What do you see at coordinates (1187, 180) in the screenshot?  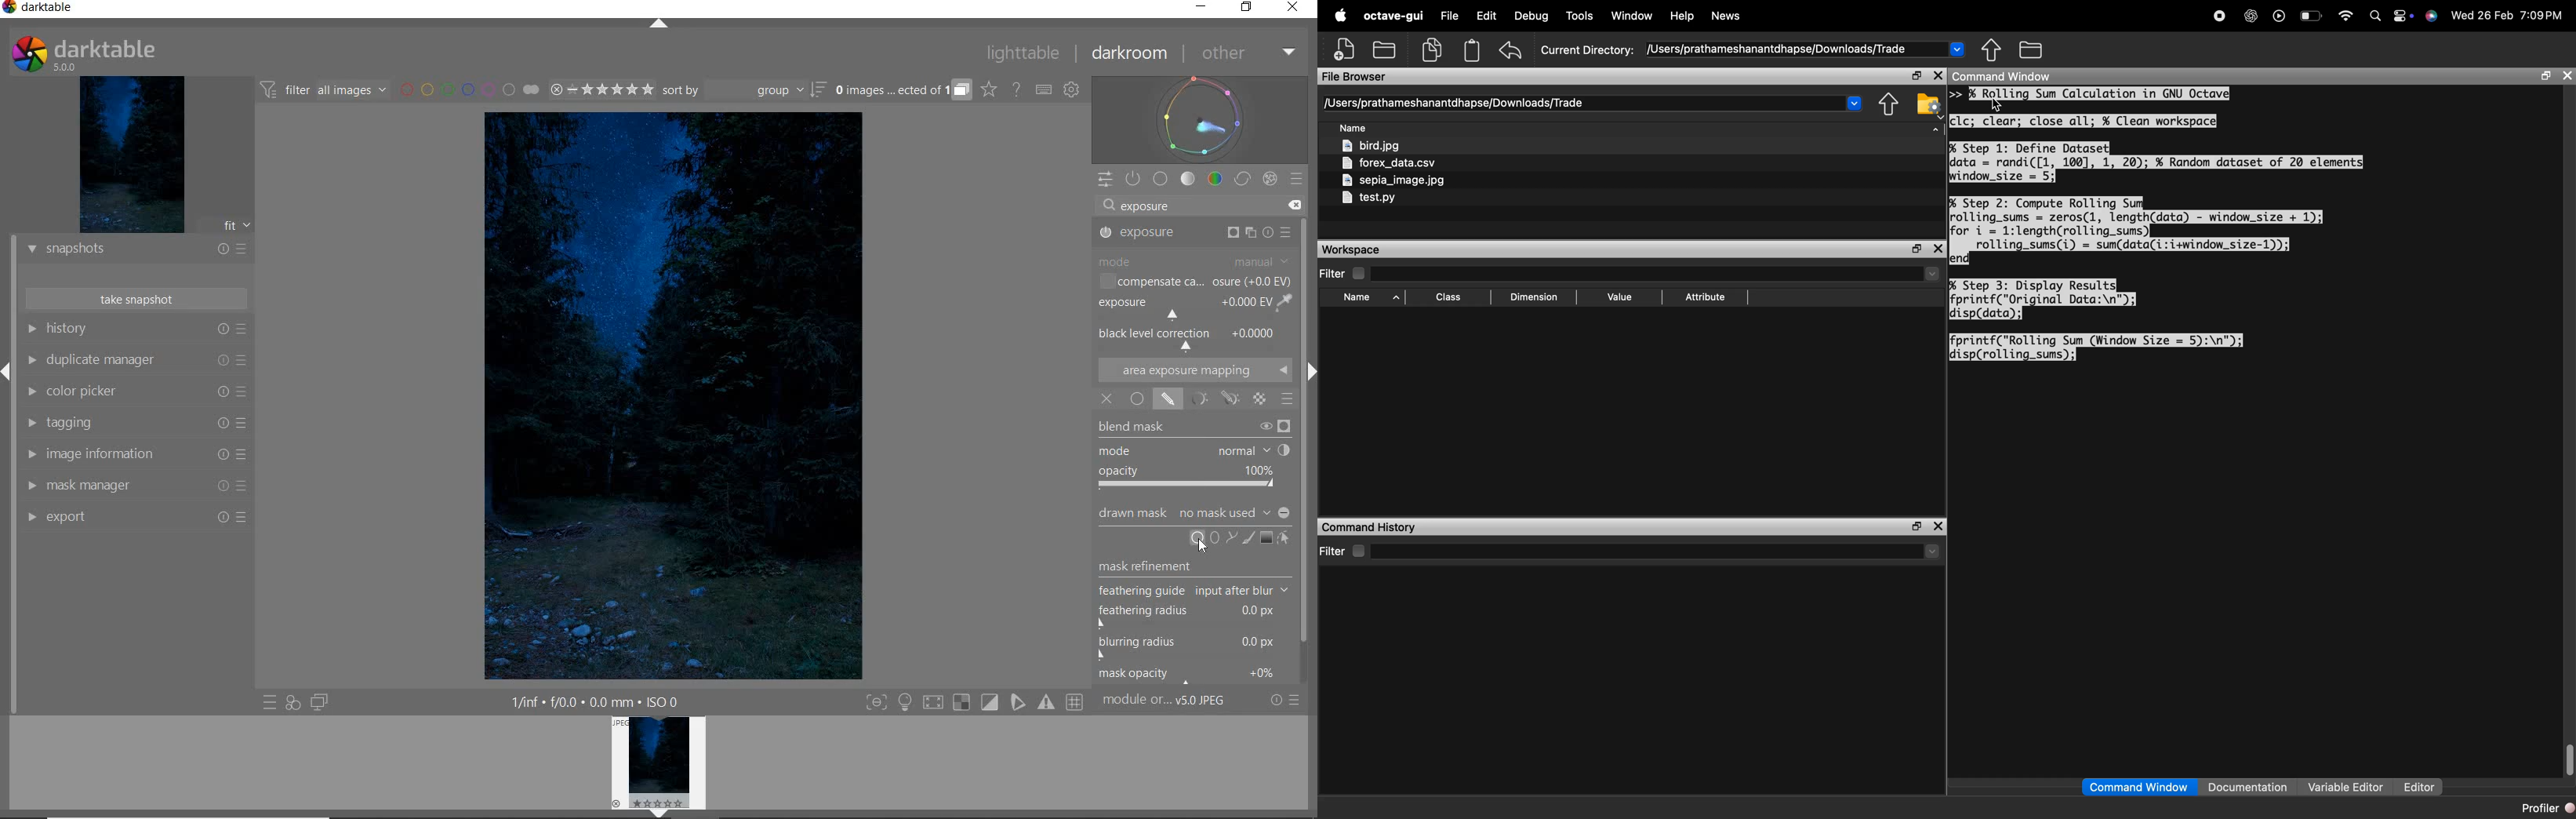 I see `TONE` at bounding box center [1187, 180].